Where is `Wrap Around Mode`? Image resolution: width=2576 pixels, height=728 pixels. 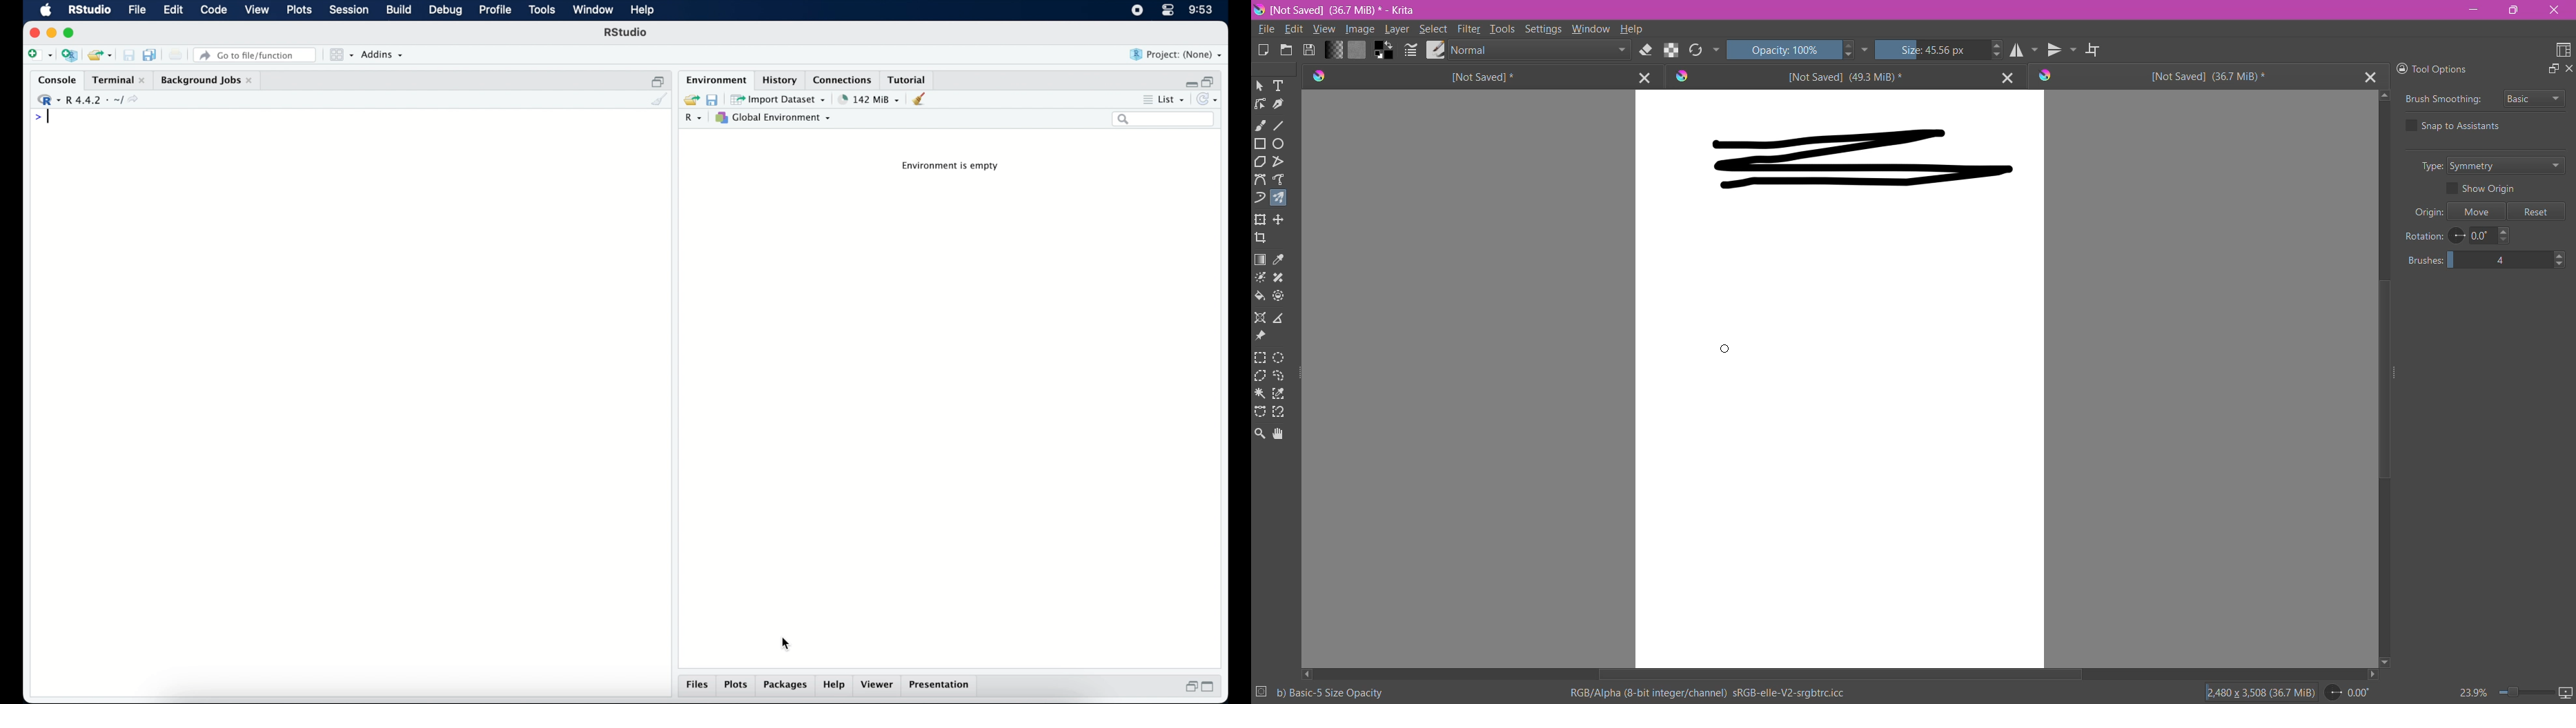 Wrap Around Mode is located at coordinates (2094, 50).